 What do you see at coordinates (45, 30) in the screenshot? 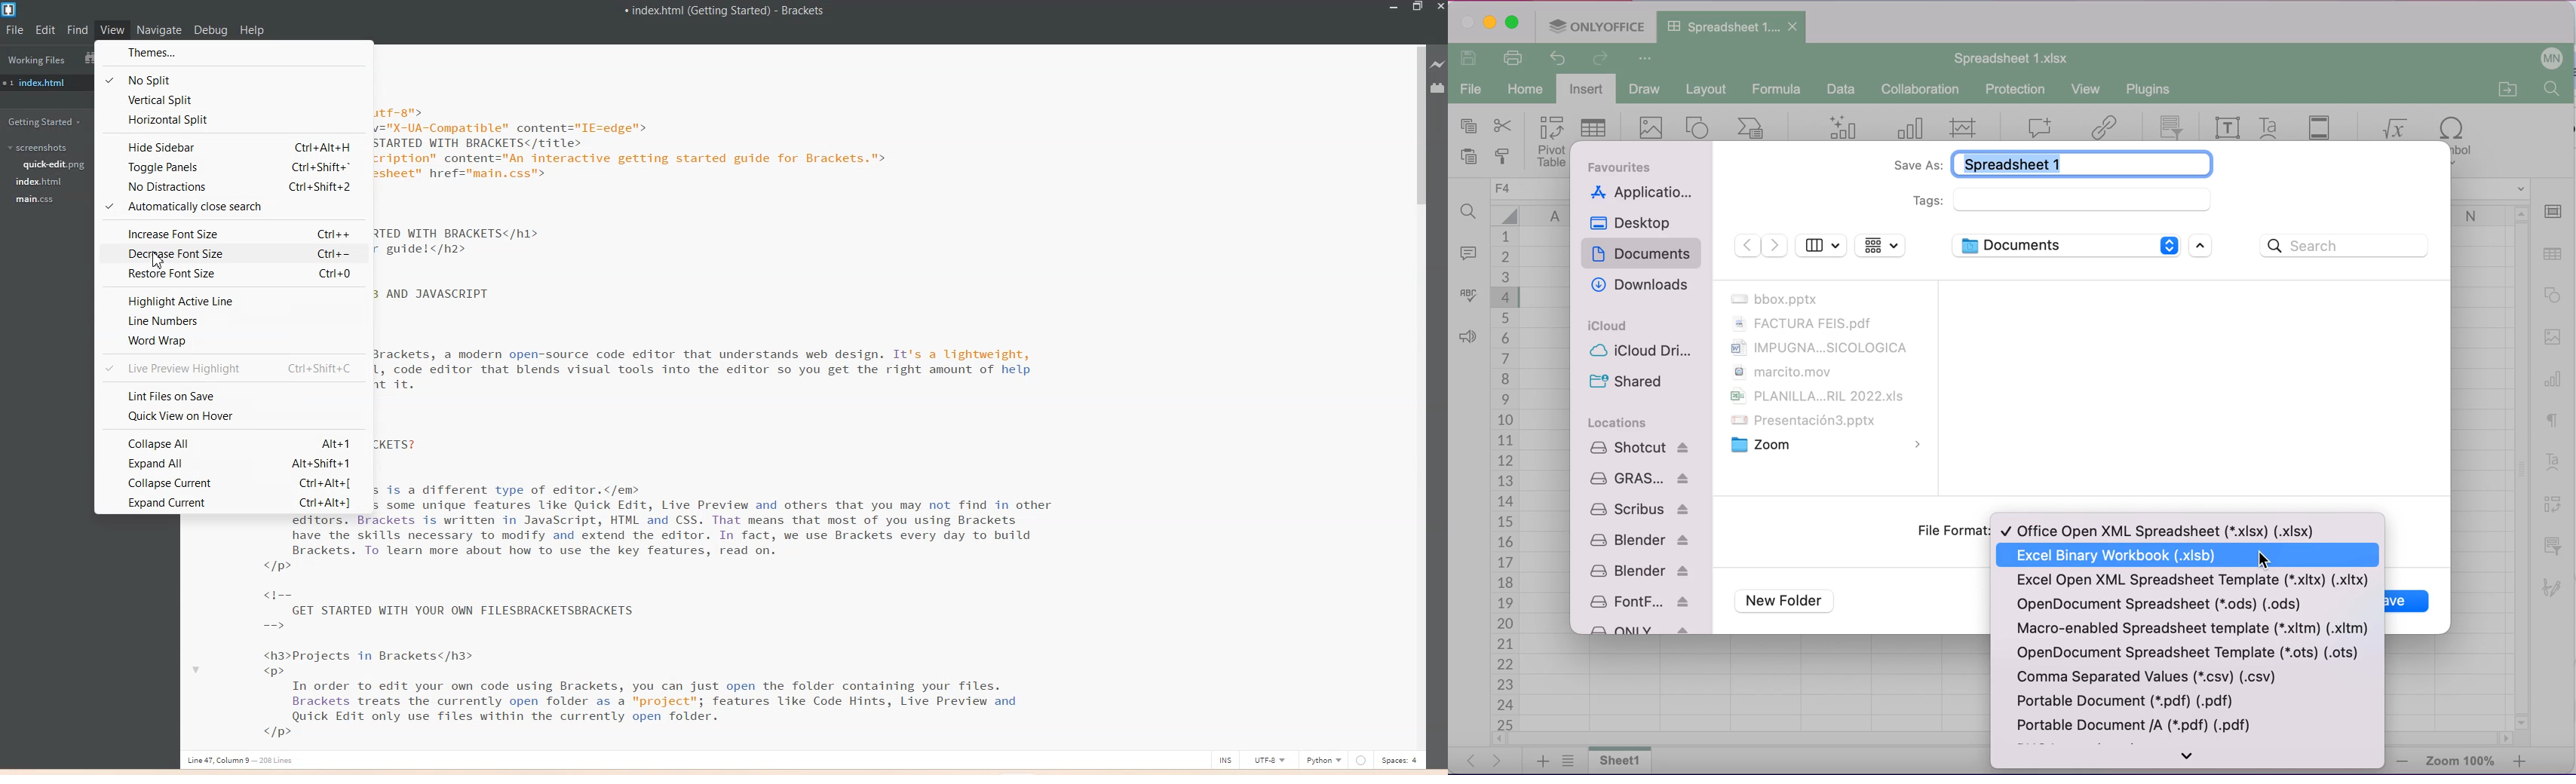
I see `Edit` at bounding box center [45, 30].